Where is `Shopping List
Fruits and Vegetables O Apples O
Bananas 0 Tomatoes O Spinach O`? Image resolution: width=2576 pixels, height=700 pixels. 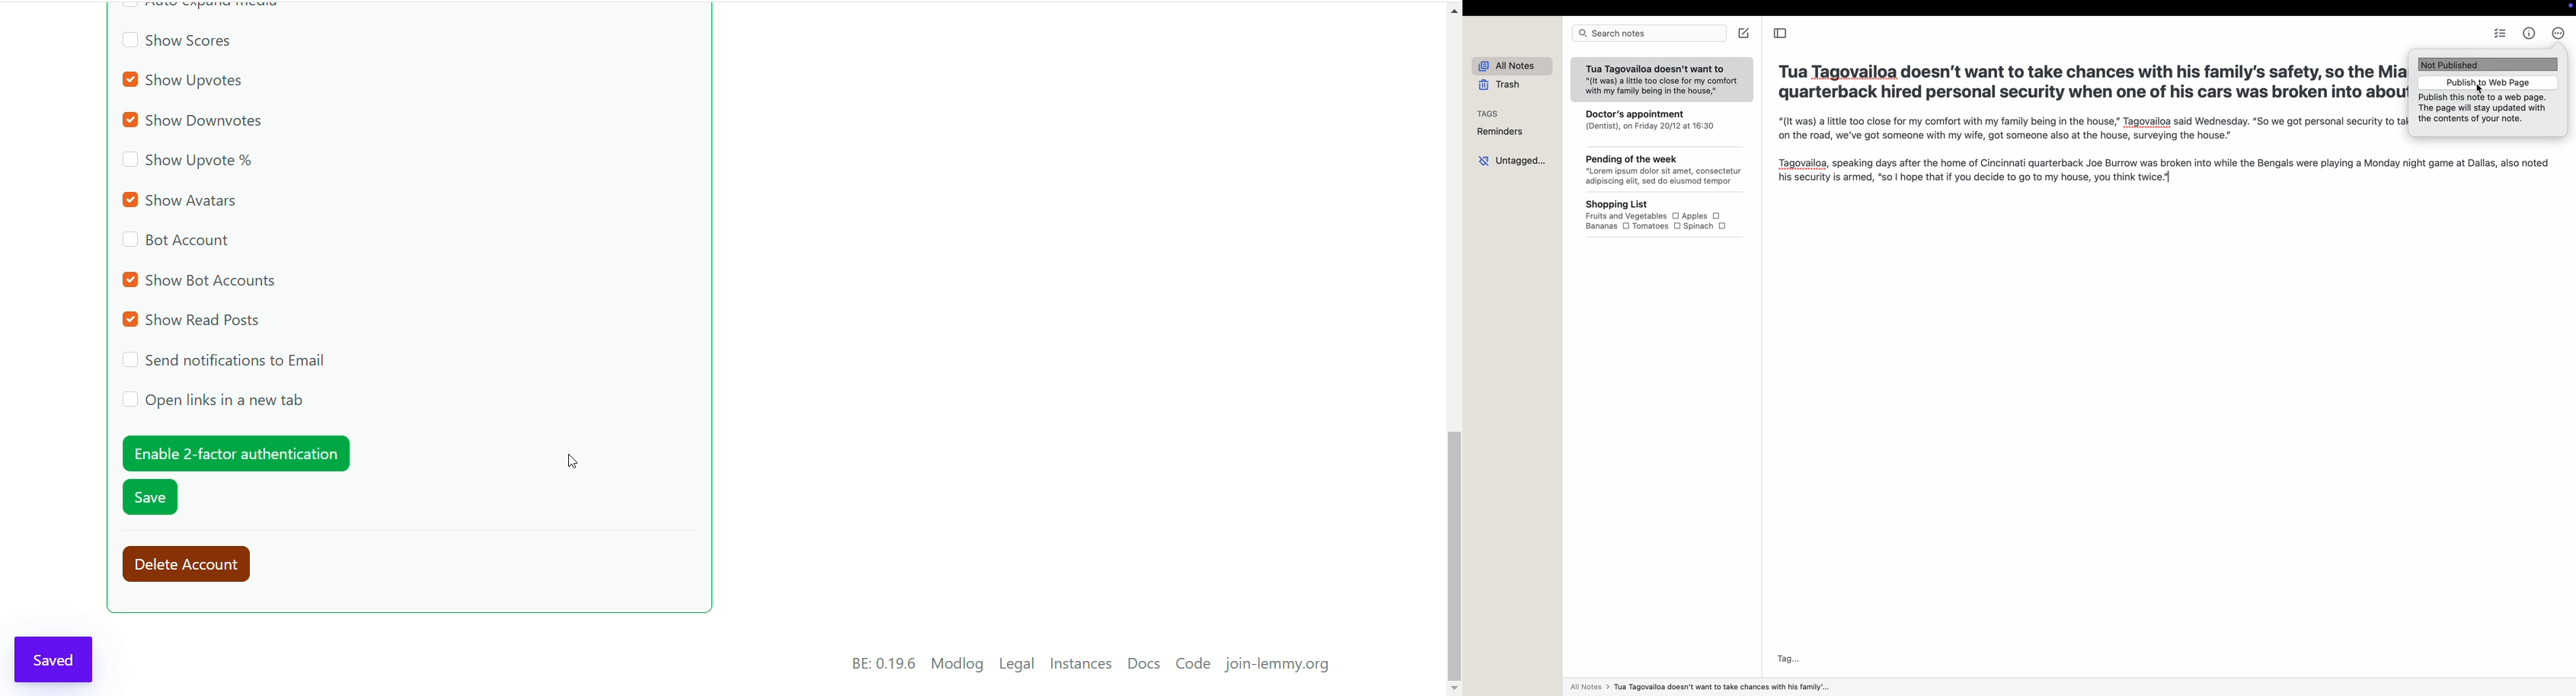 Shopping List
Fruits and Vegetables O Apples O
Bananas 0 Tomatoes O Spinach O is located at coordinates (1670, 216).